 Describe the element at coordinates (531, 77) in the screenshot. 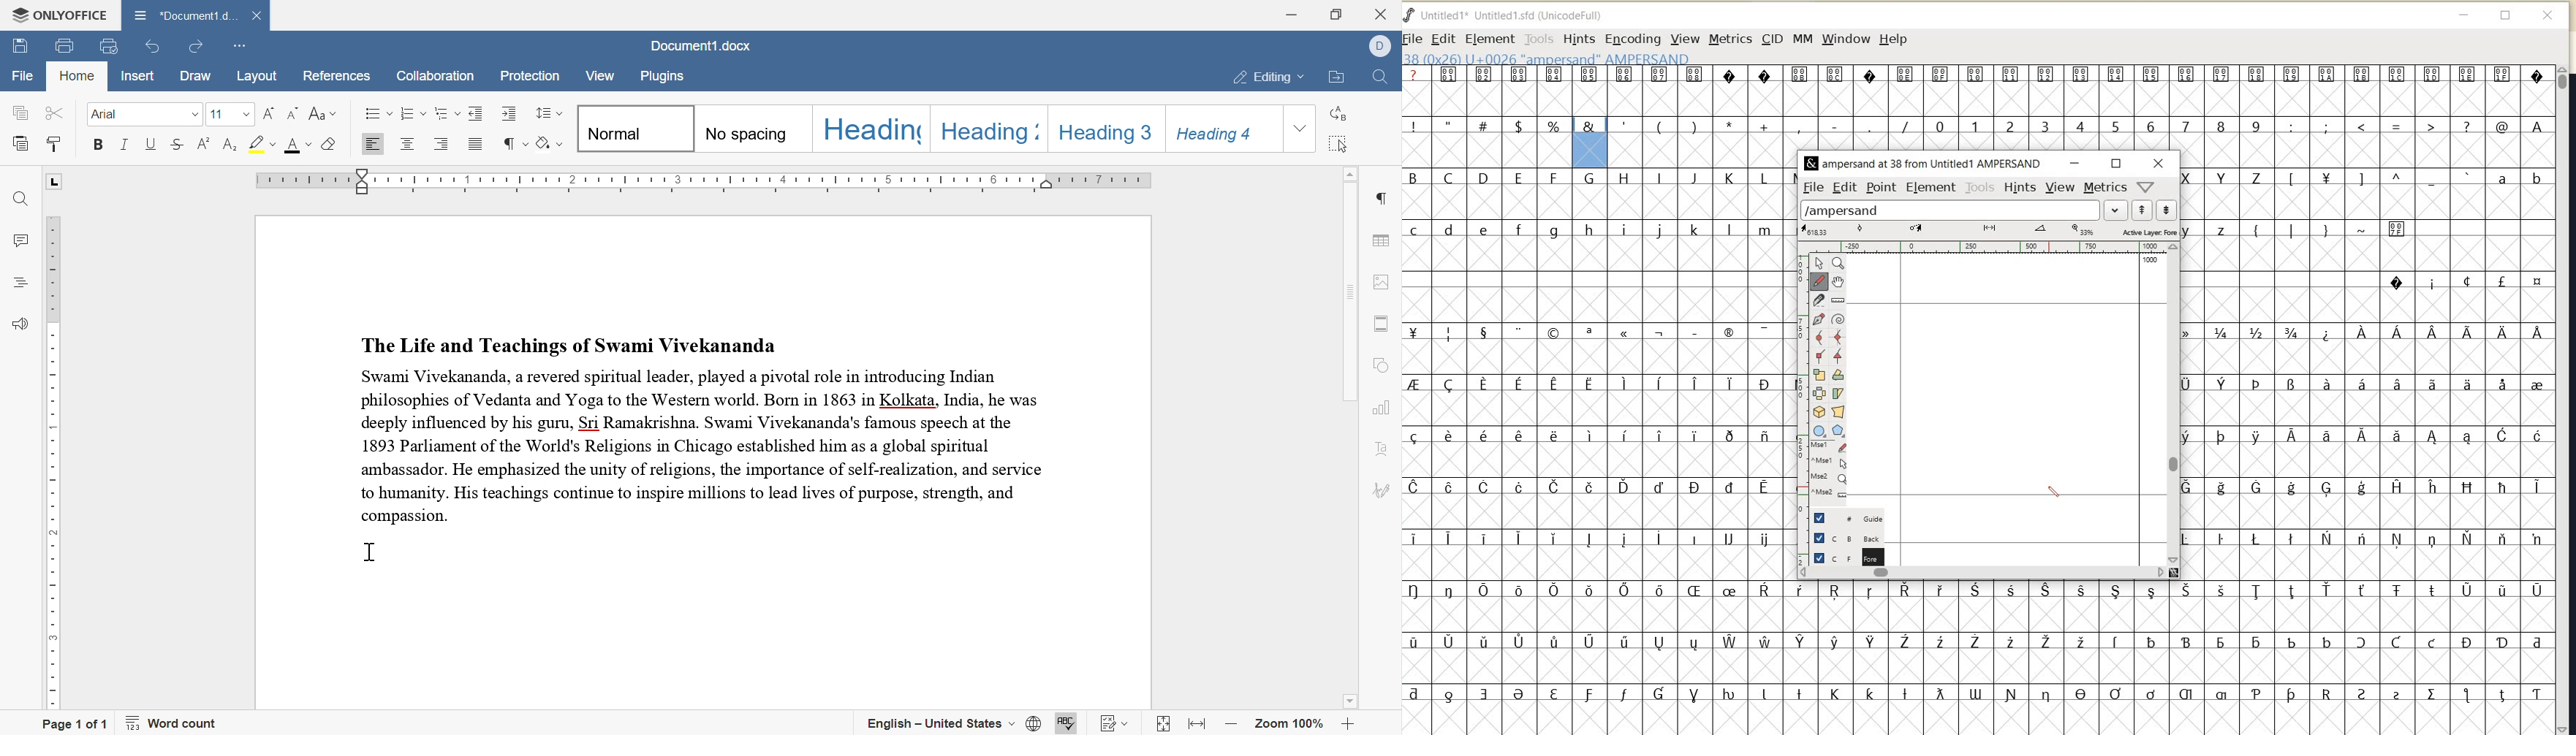

I see `protection` at that location.